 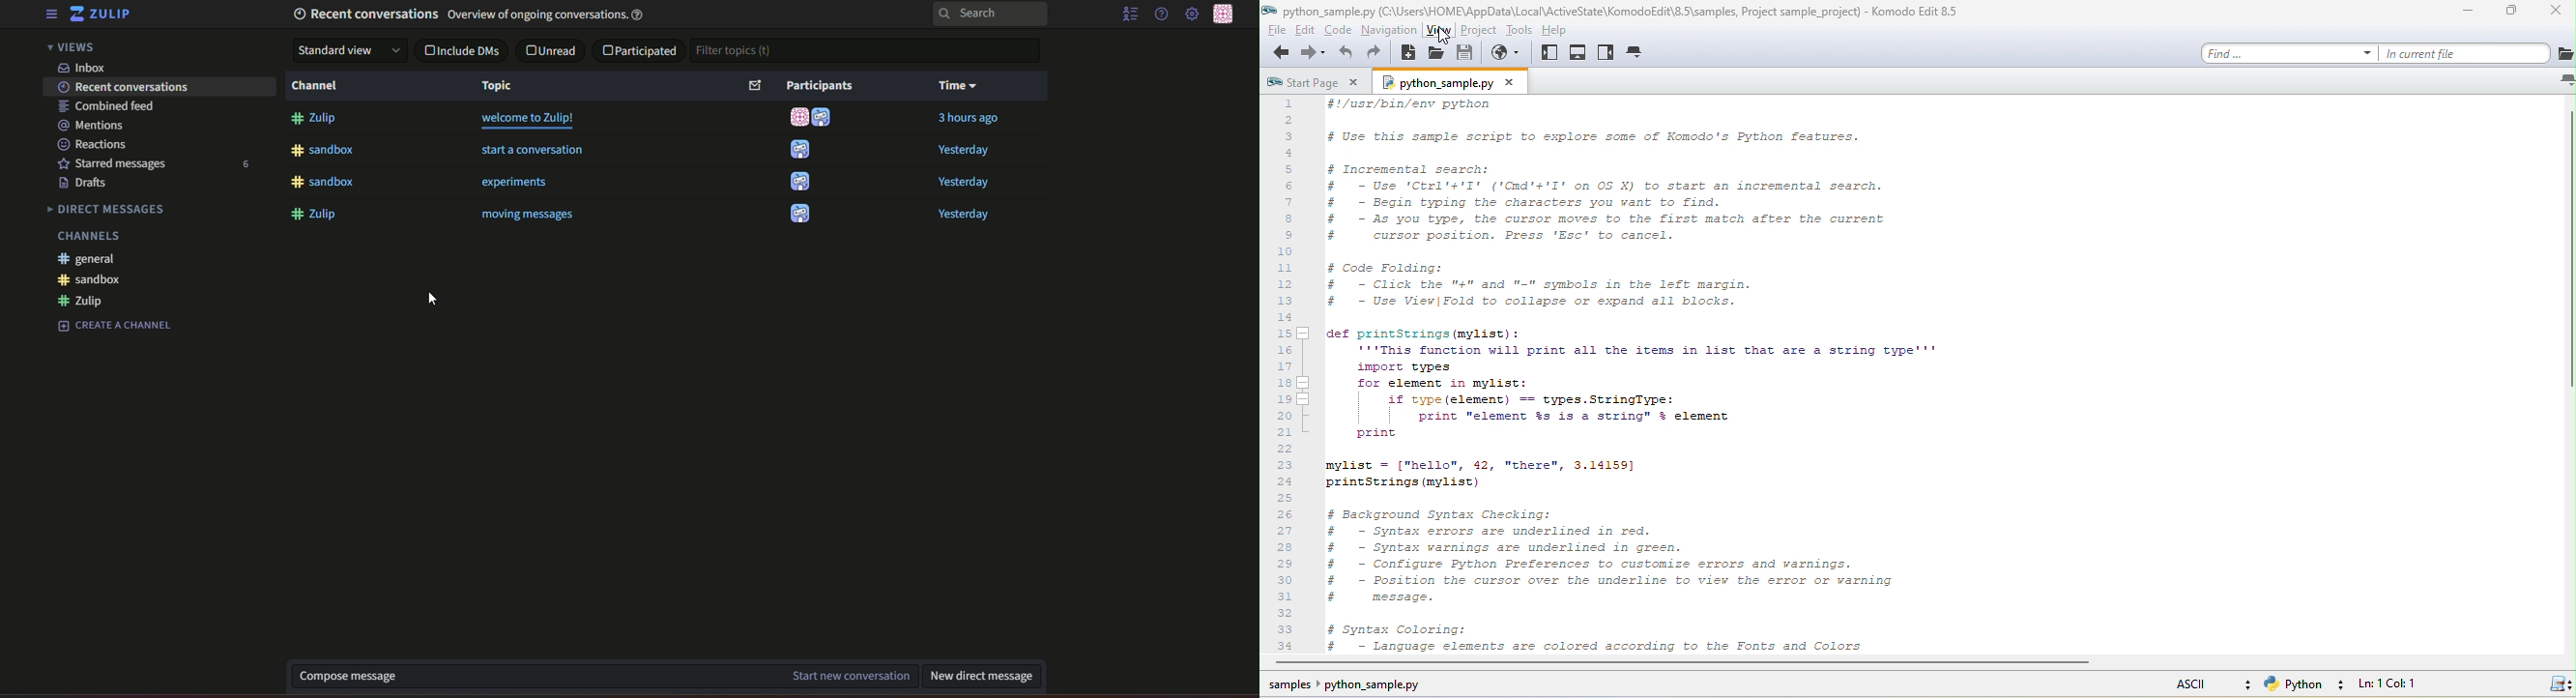 I want to click on #zulip, so click(x=318, y=215).